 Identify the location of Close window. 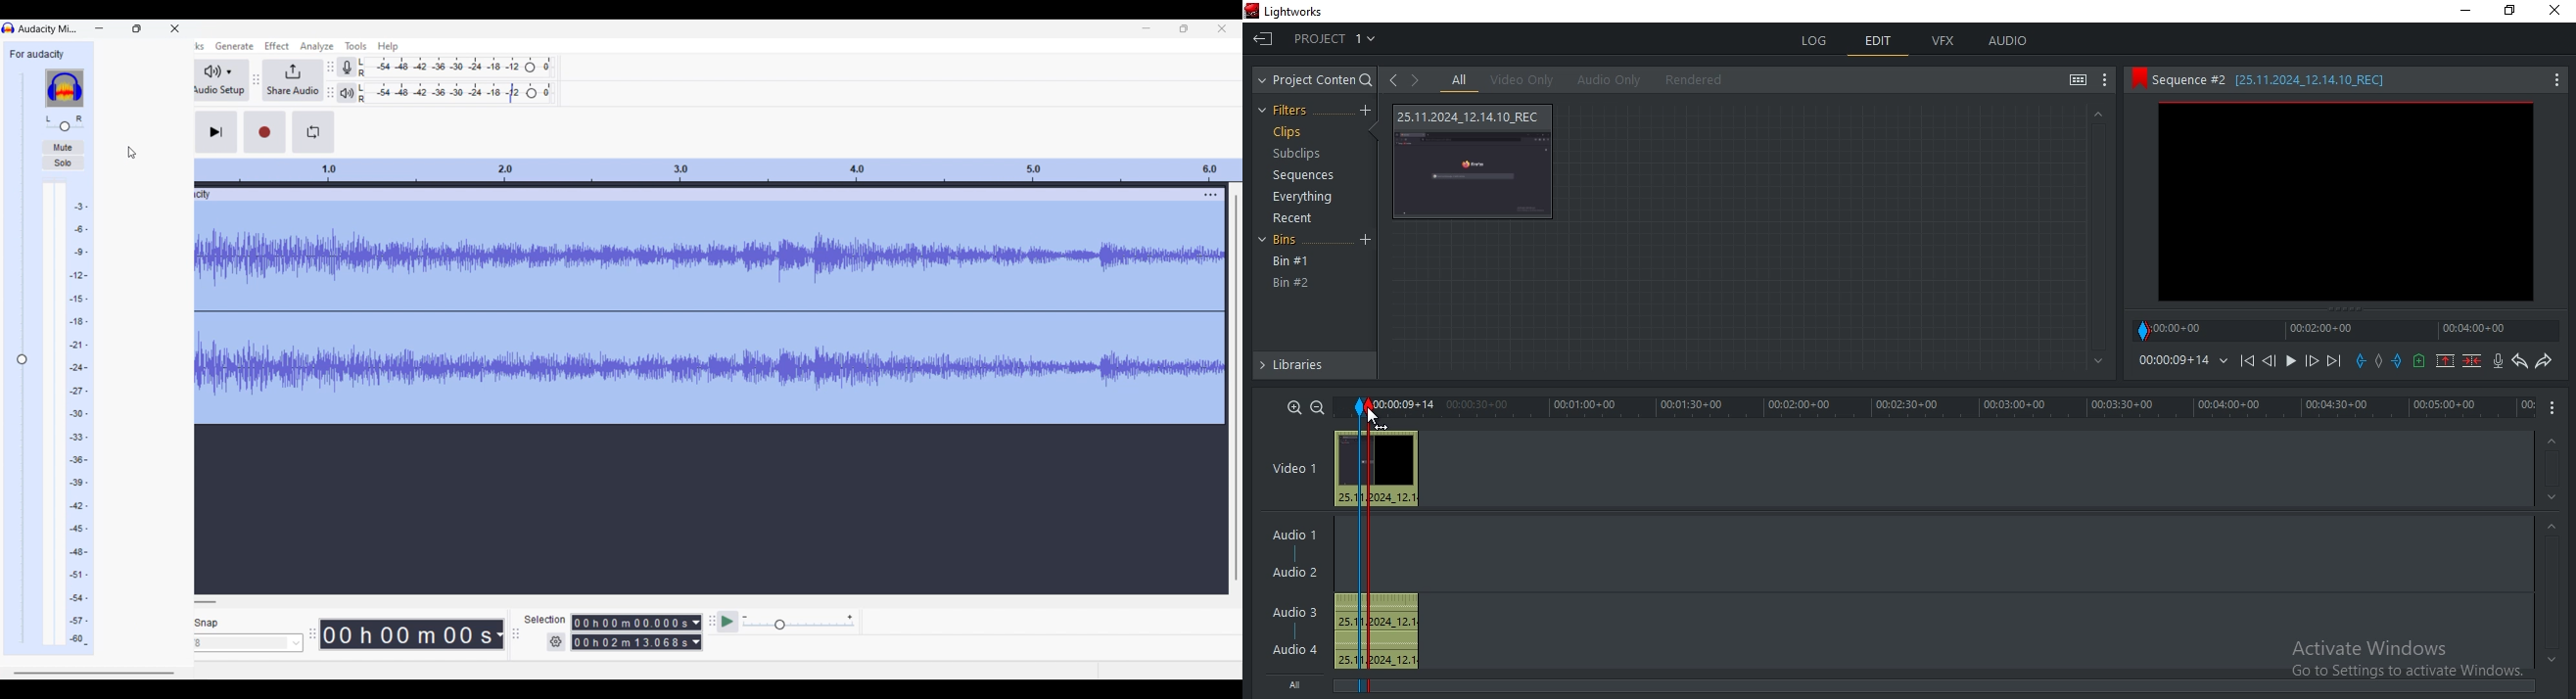
(175, 28).